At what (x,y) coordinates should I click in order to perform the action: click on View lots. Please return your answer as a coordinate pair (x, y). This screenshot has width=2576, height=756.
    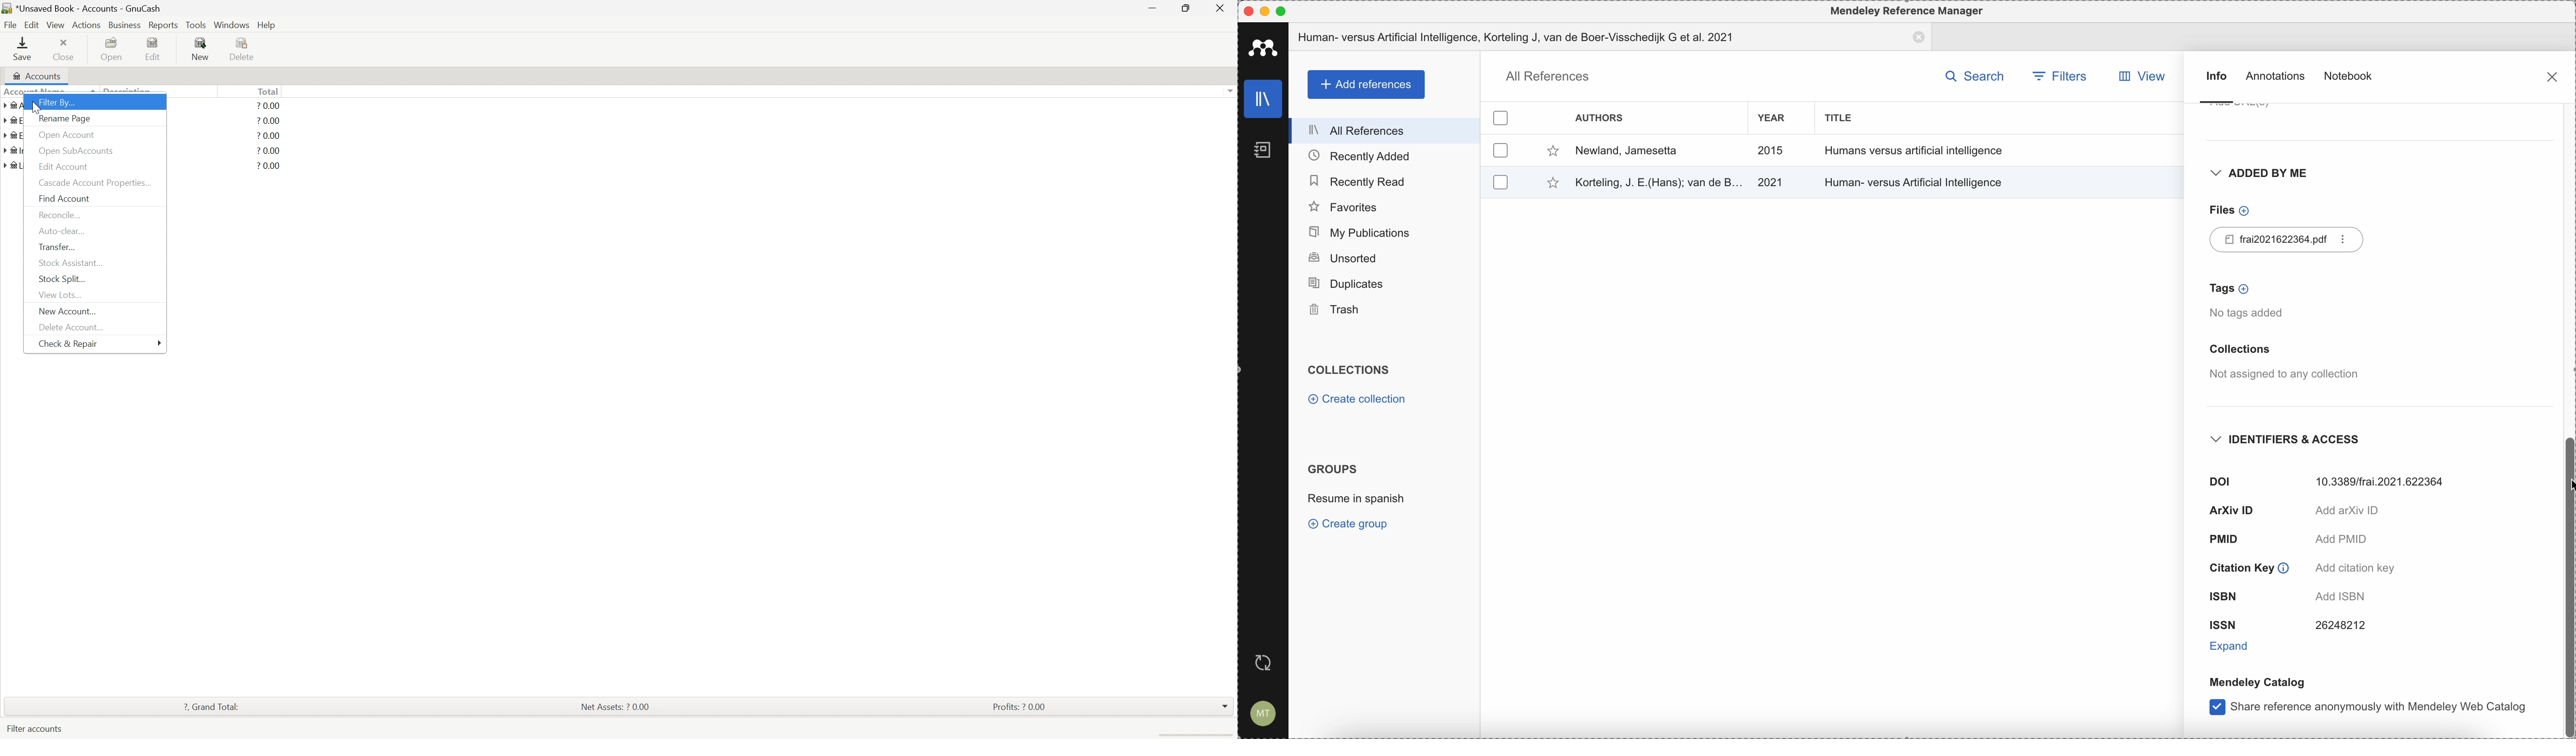
    Looking at the image, I should click on (61, 295).